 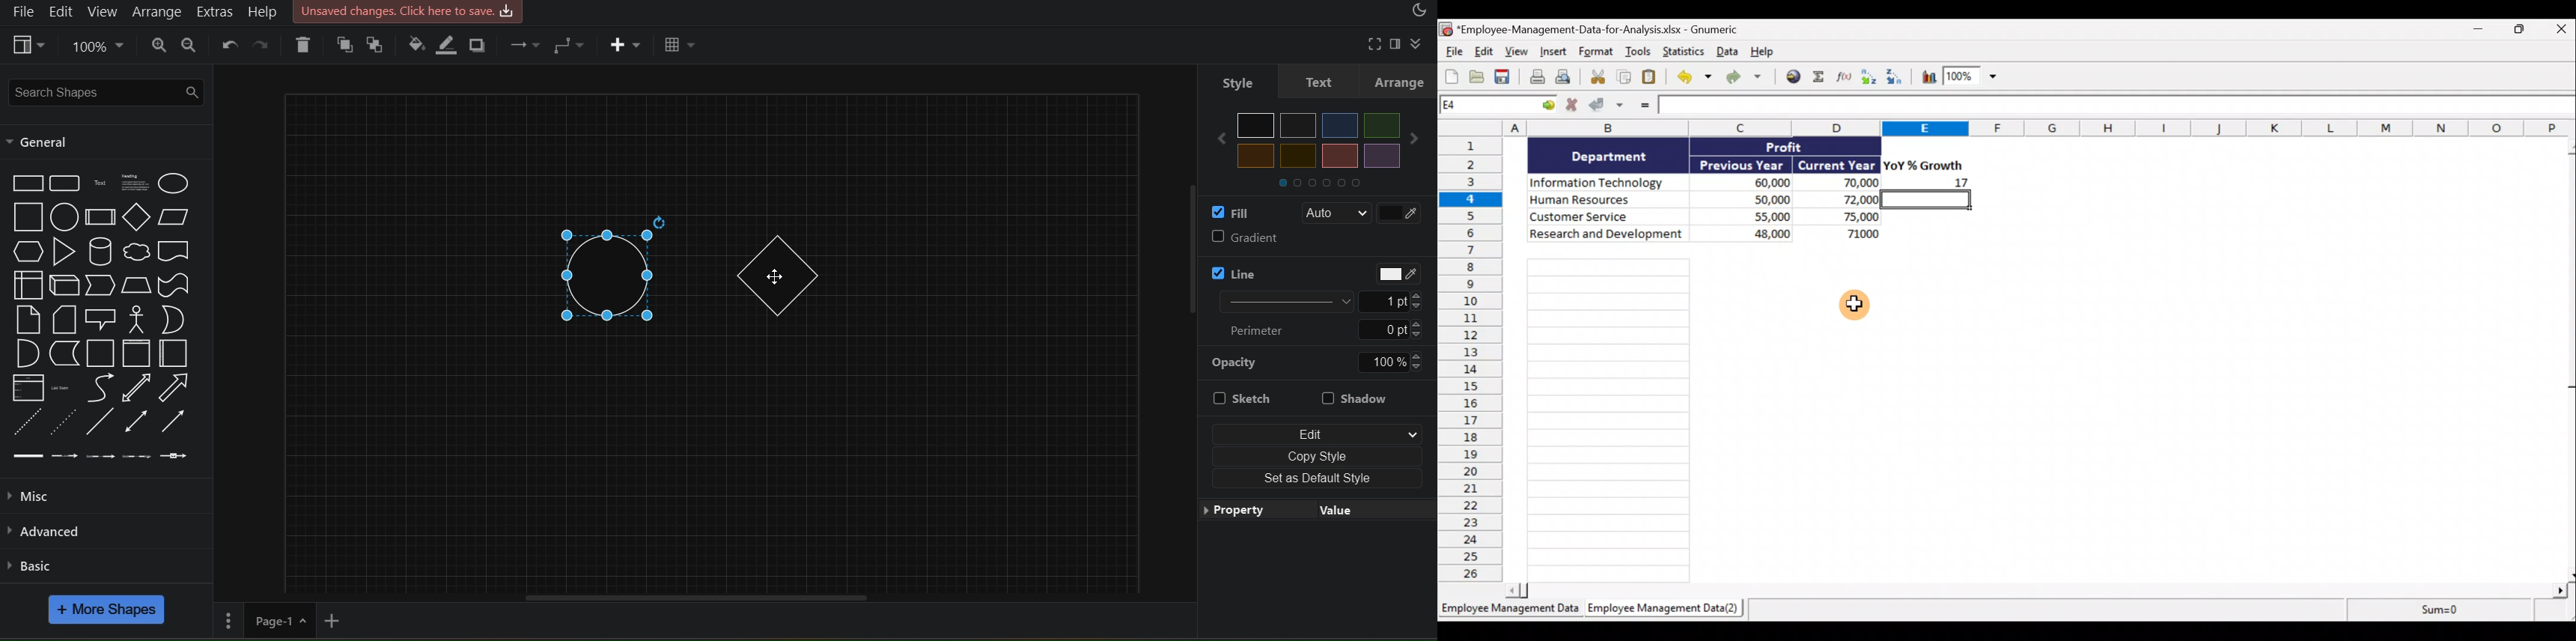 I want to click on connection, so click(x=523, y=45).